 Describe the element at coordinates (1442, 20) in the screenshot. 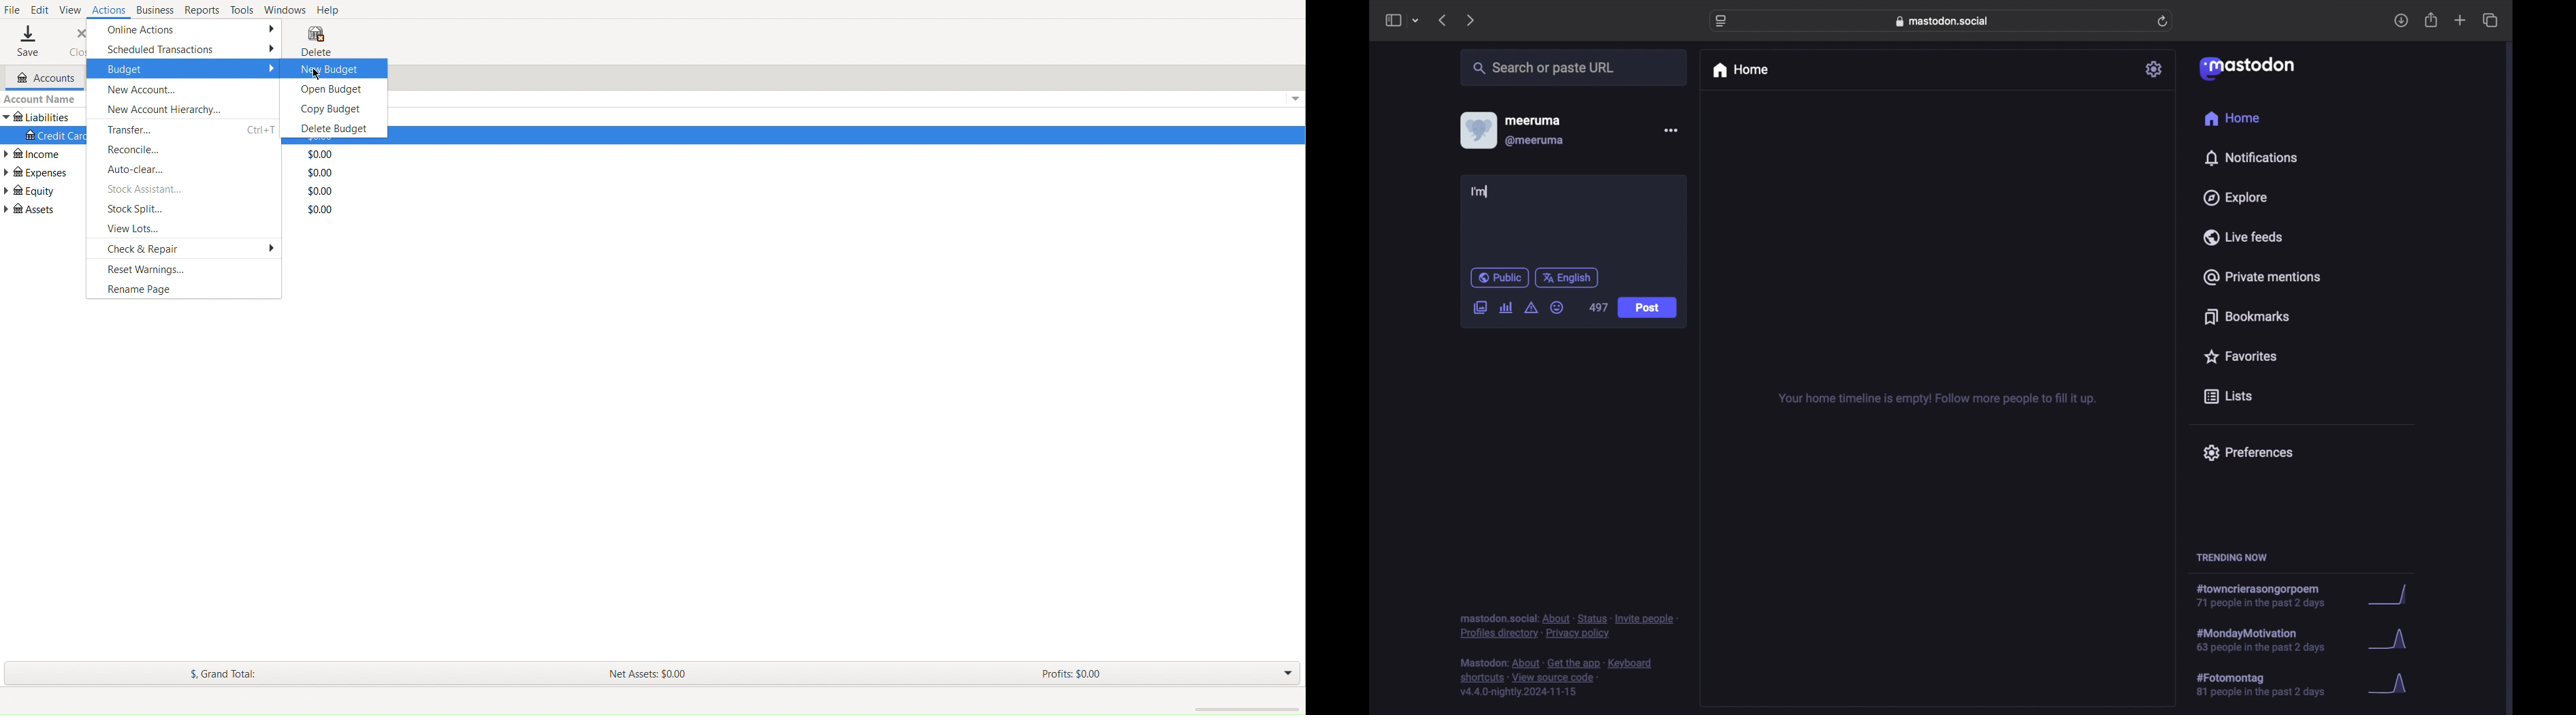

I see `previous` at that location.